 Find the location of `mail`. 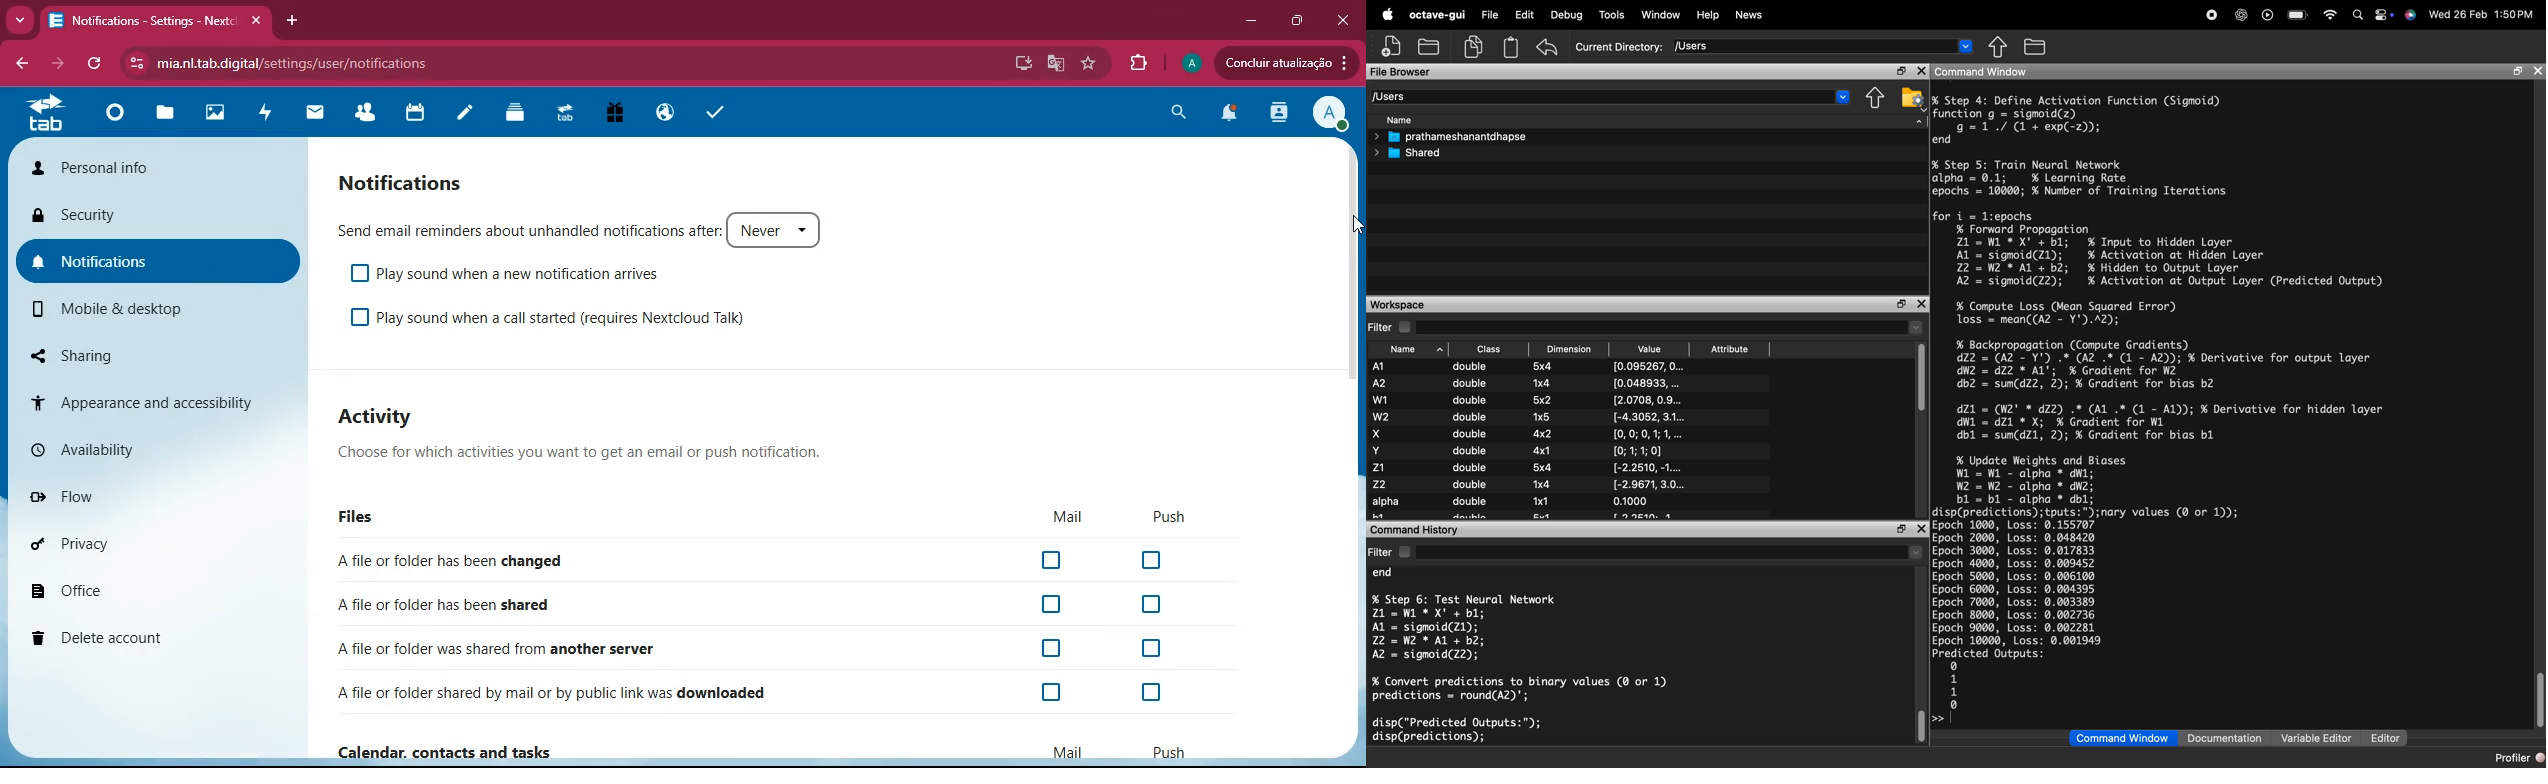

mail is located at coordinates (1059, 513).